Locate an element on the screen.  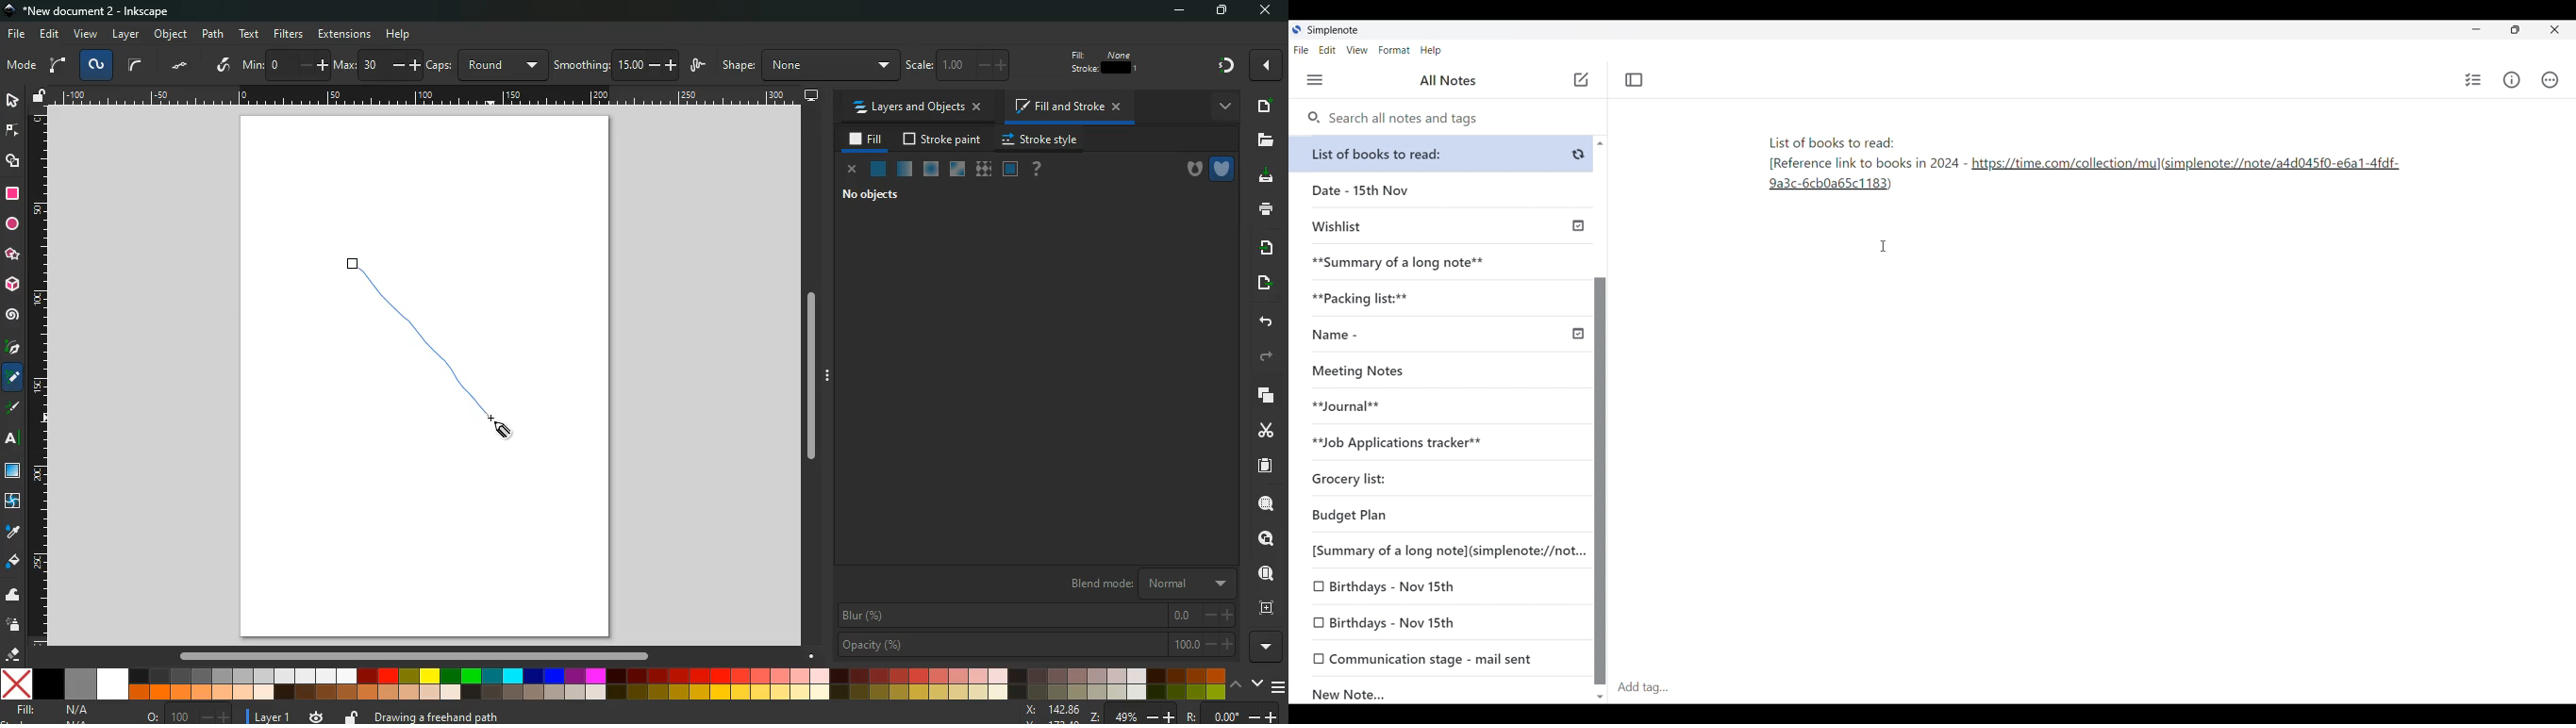
view is located at coordinates (86, 35).